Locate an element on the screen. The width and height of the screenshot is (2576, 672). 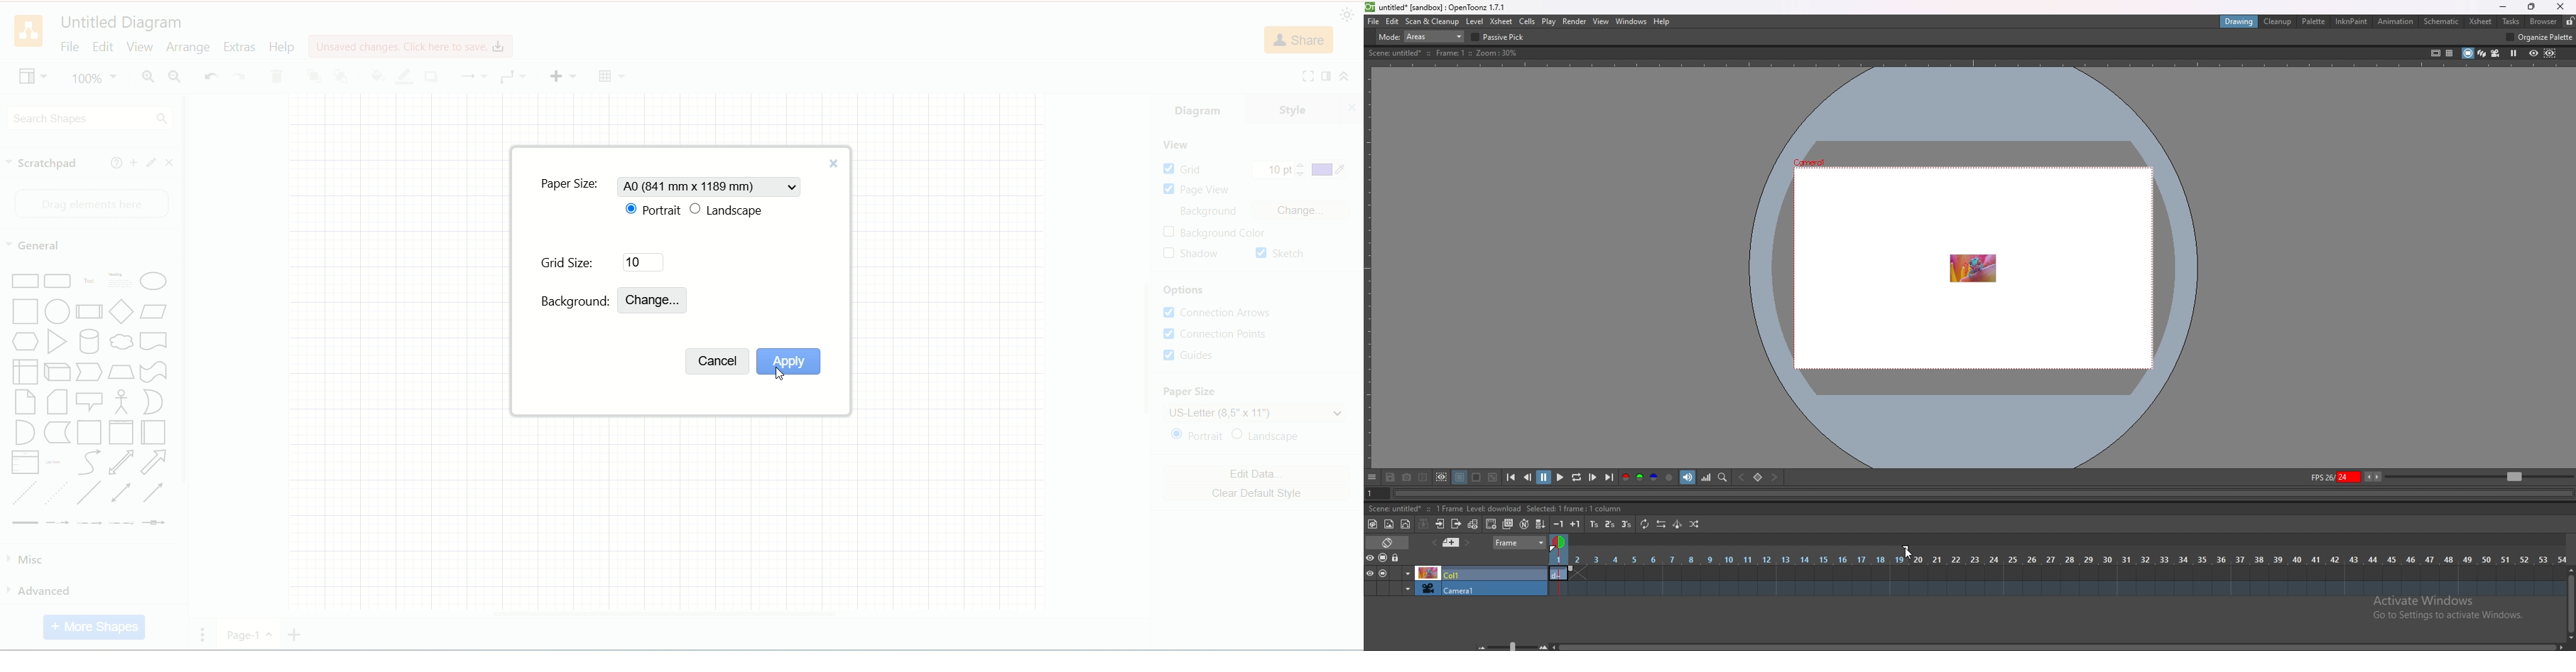
format is located at coordinates (1327, 76).